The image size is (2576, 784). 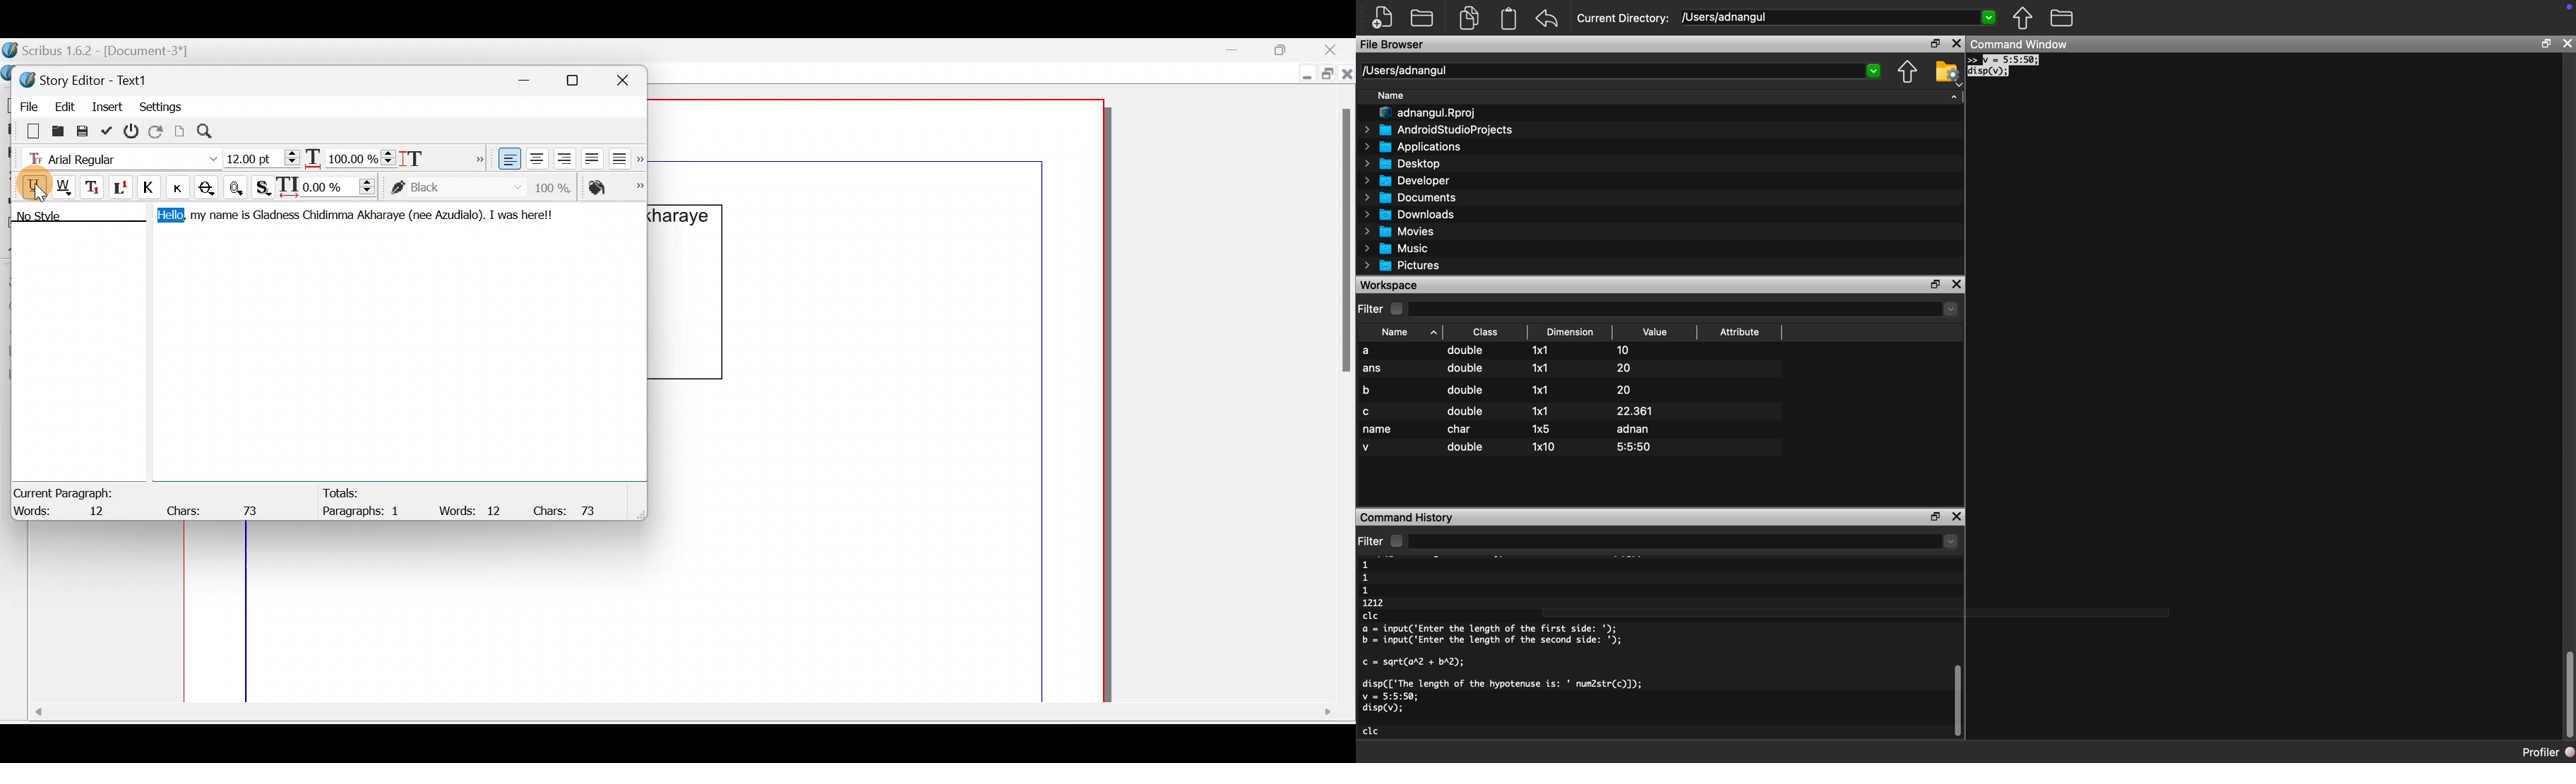 I want to click on Insert , so click(x=108, y=105).